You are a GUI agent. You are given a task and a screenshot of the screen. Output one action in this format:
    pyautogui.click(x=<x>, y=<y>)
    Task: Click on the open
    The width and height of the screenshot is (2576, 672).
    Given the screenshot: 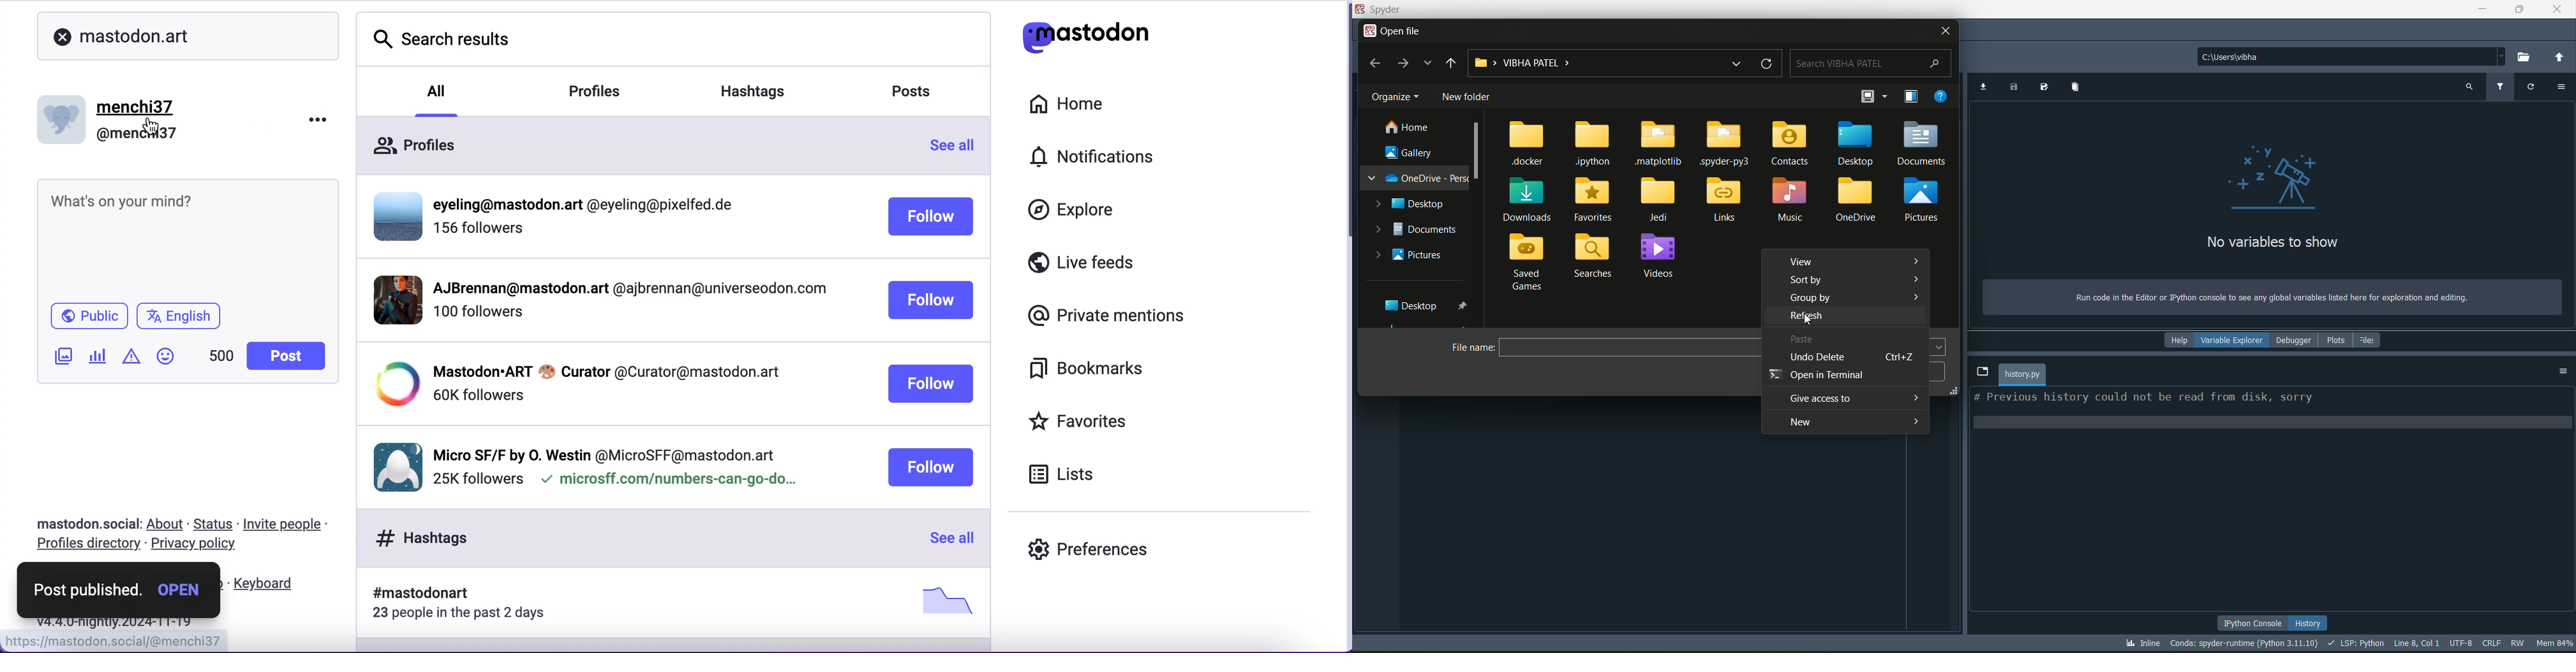 What is the action you would take?
    pyautogui.click(x=180, y=588)
    